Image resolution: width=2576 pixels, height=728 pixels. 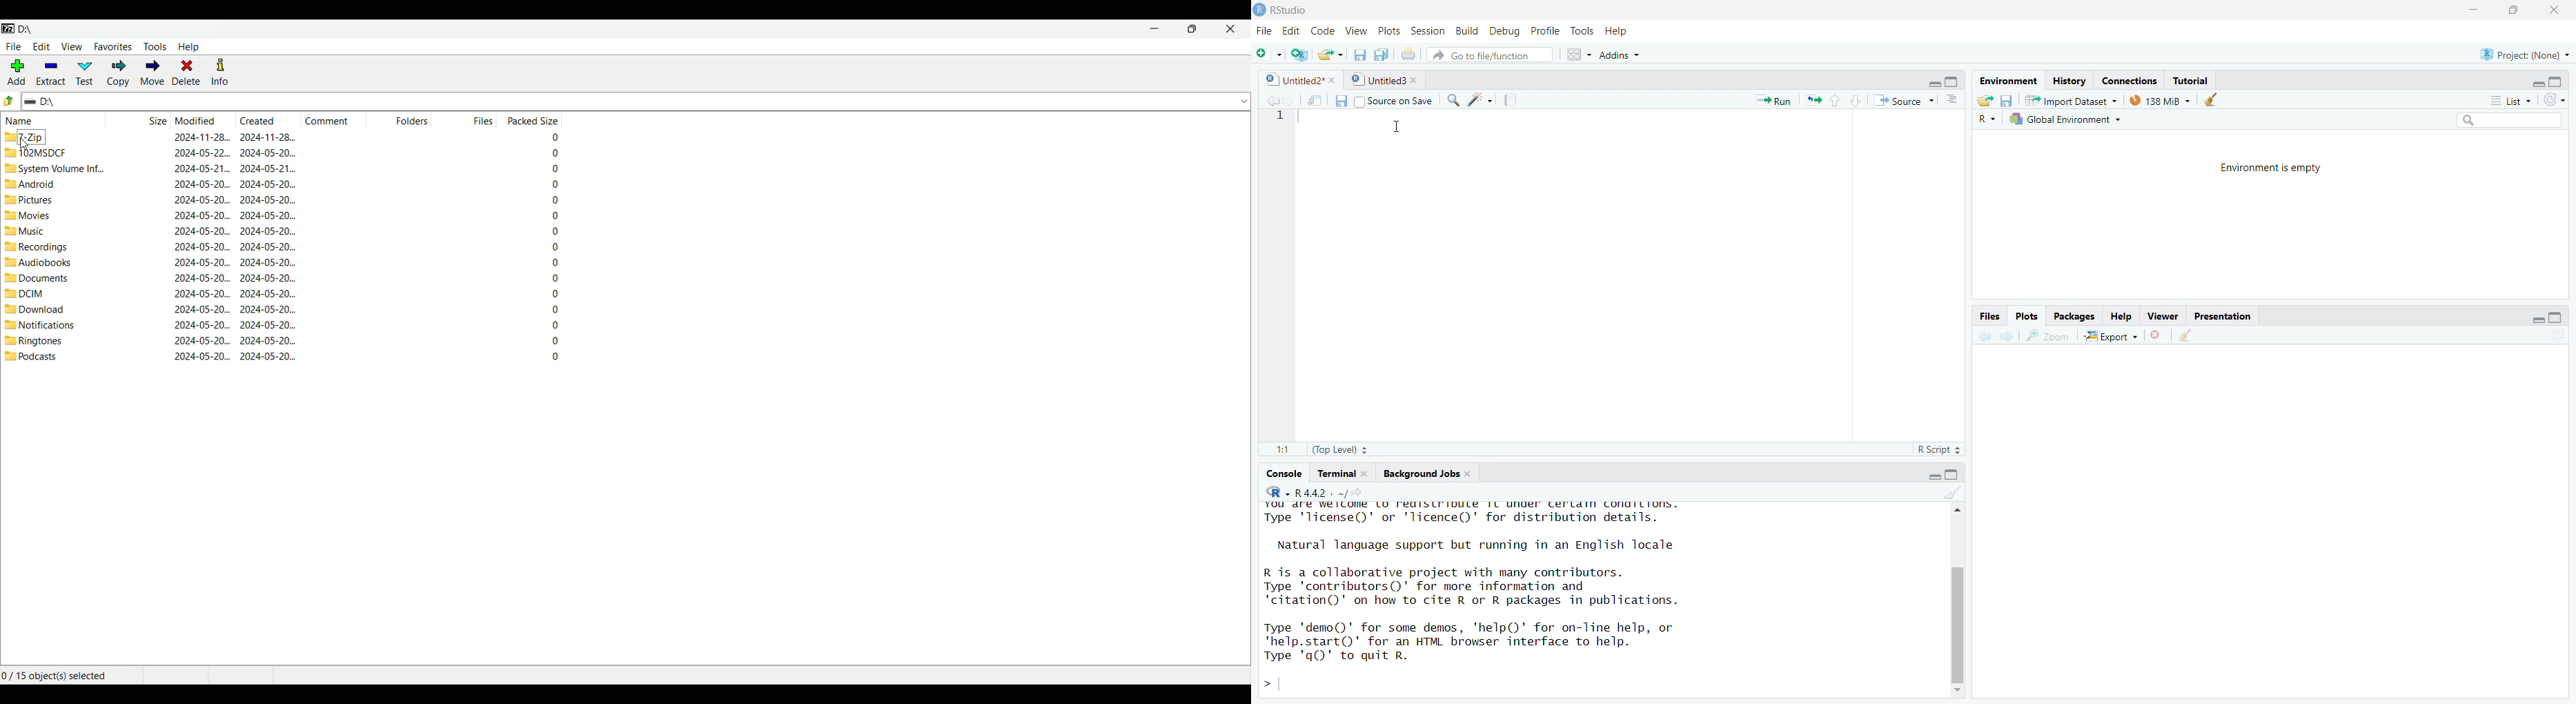 What do you see at coordinates (2214, 99) in the screenshot?
I see `clear objects` at bounding box center [2214, 99].